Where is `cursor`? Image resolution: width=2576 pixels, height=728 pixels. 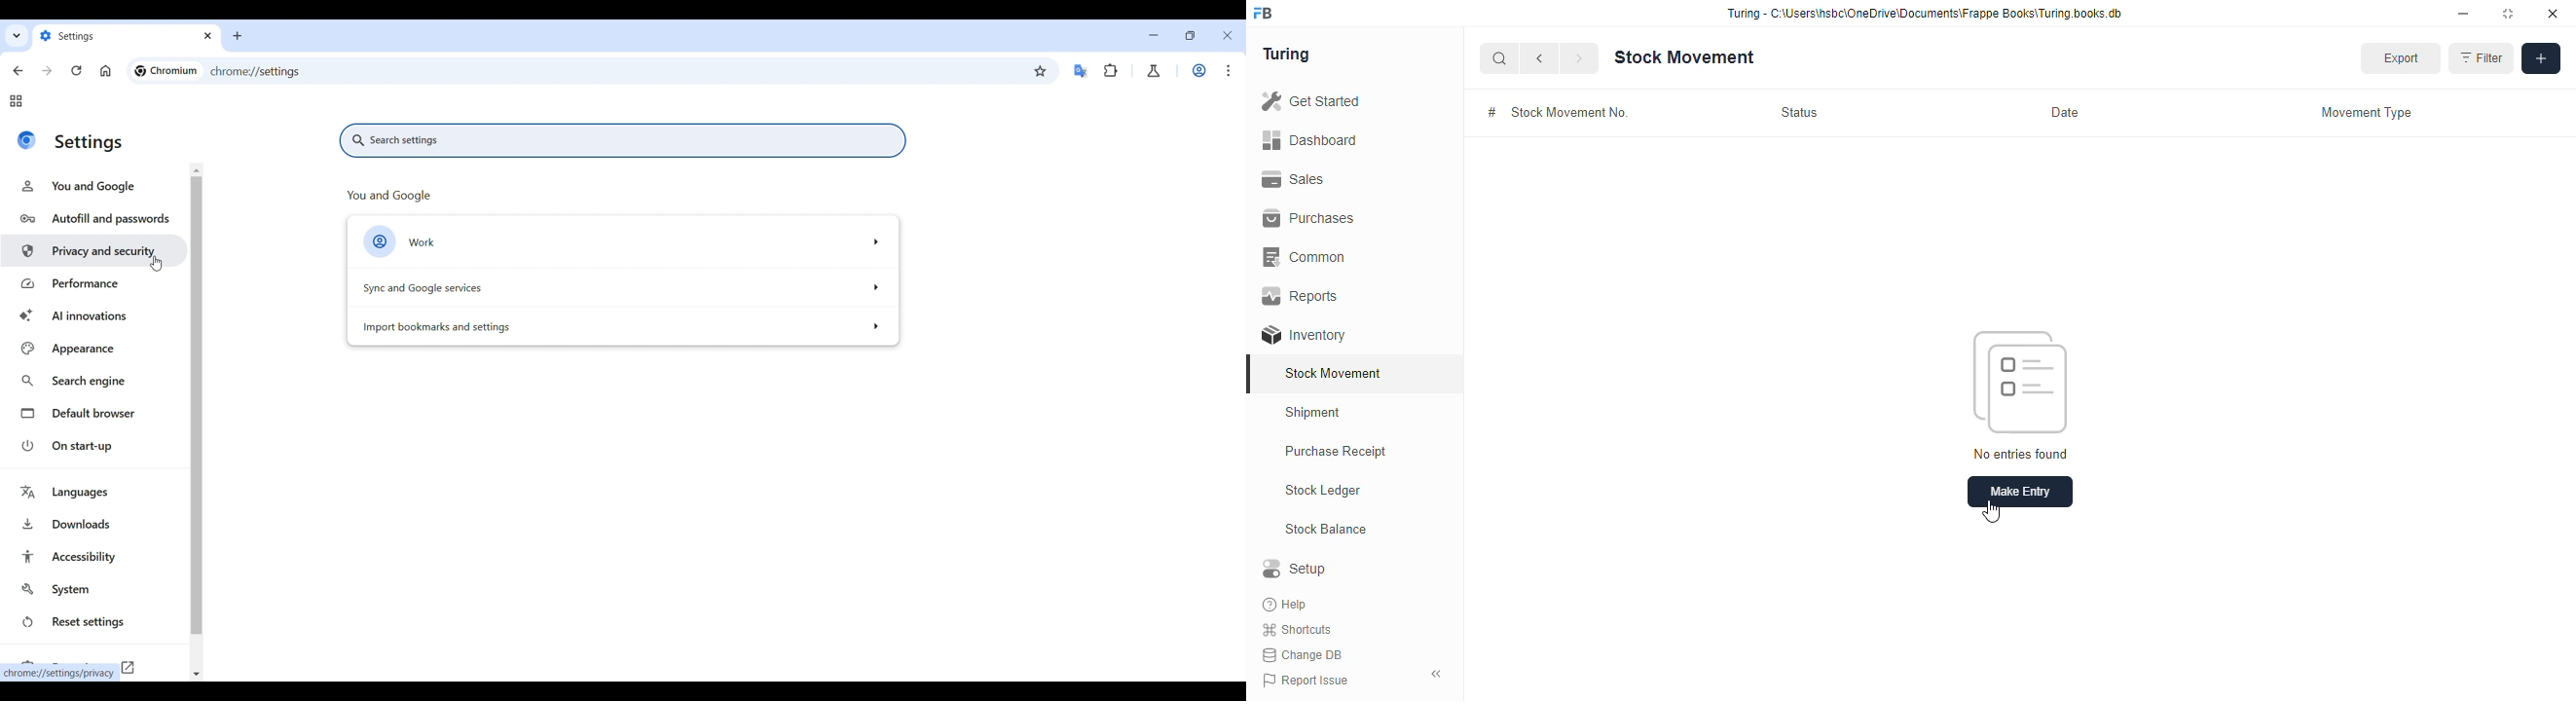 cursor is located at coordinates (1992, 511).